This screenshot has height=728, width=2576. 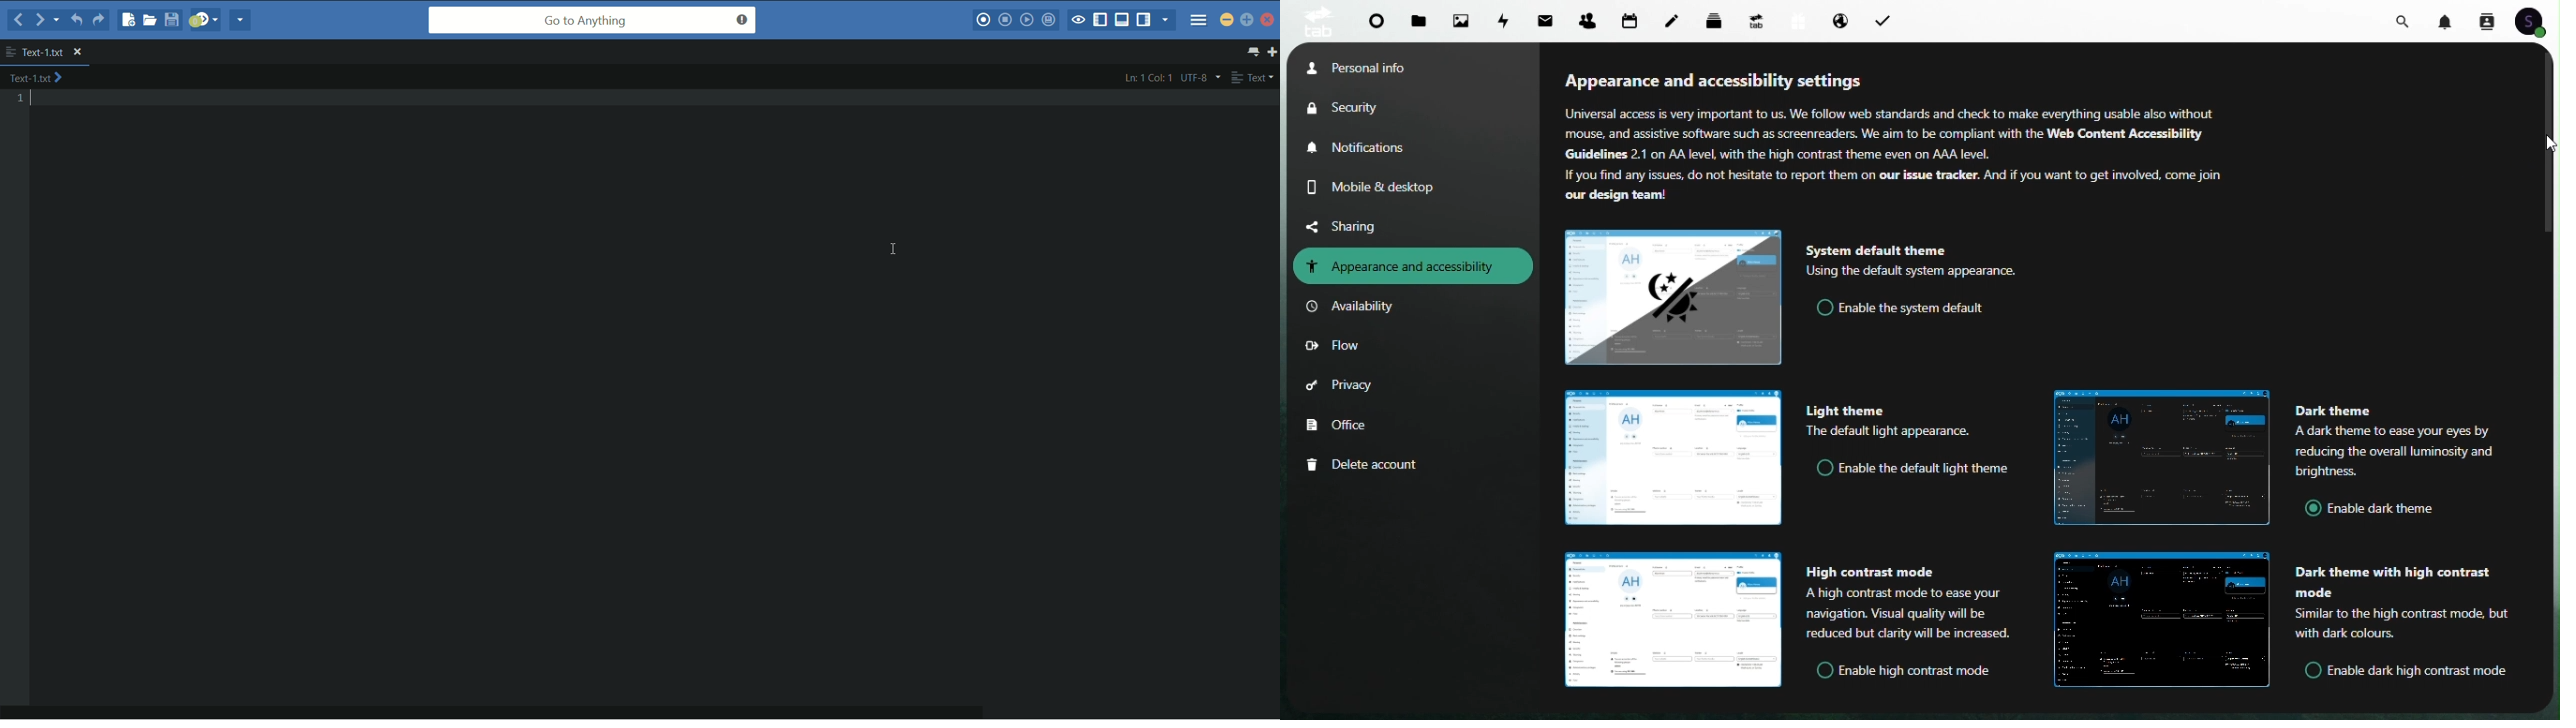 I want to click on System default theme, so click(x=1882, y=250).